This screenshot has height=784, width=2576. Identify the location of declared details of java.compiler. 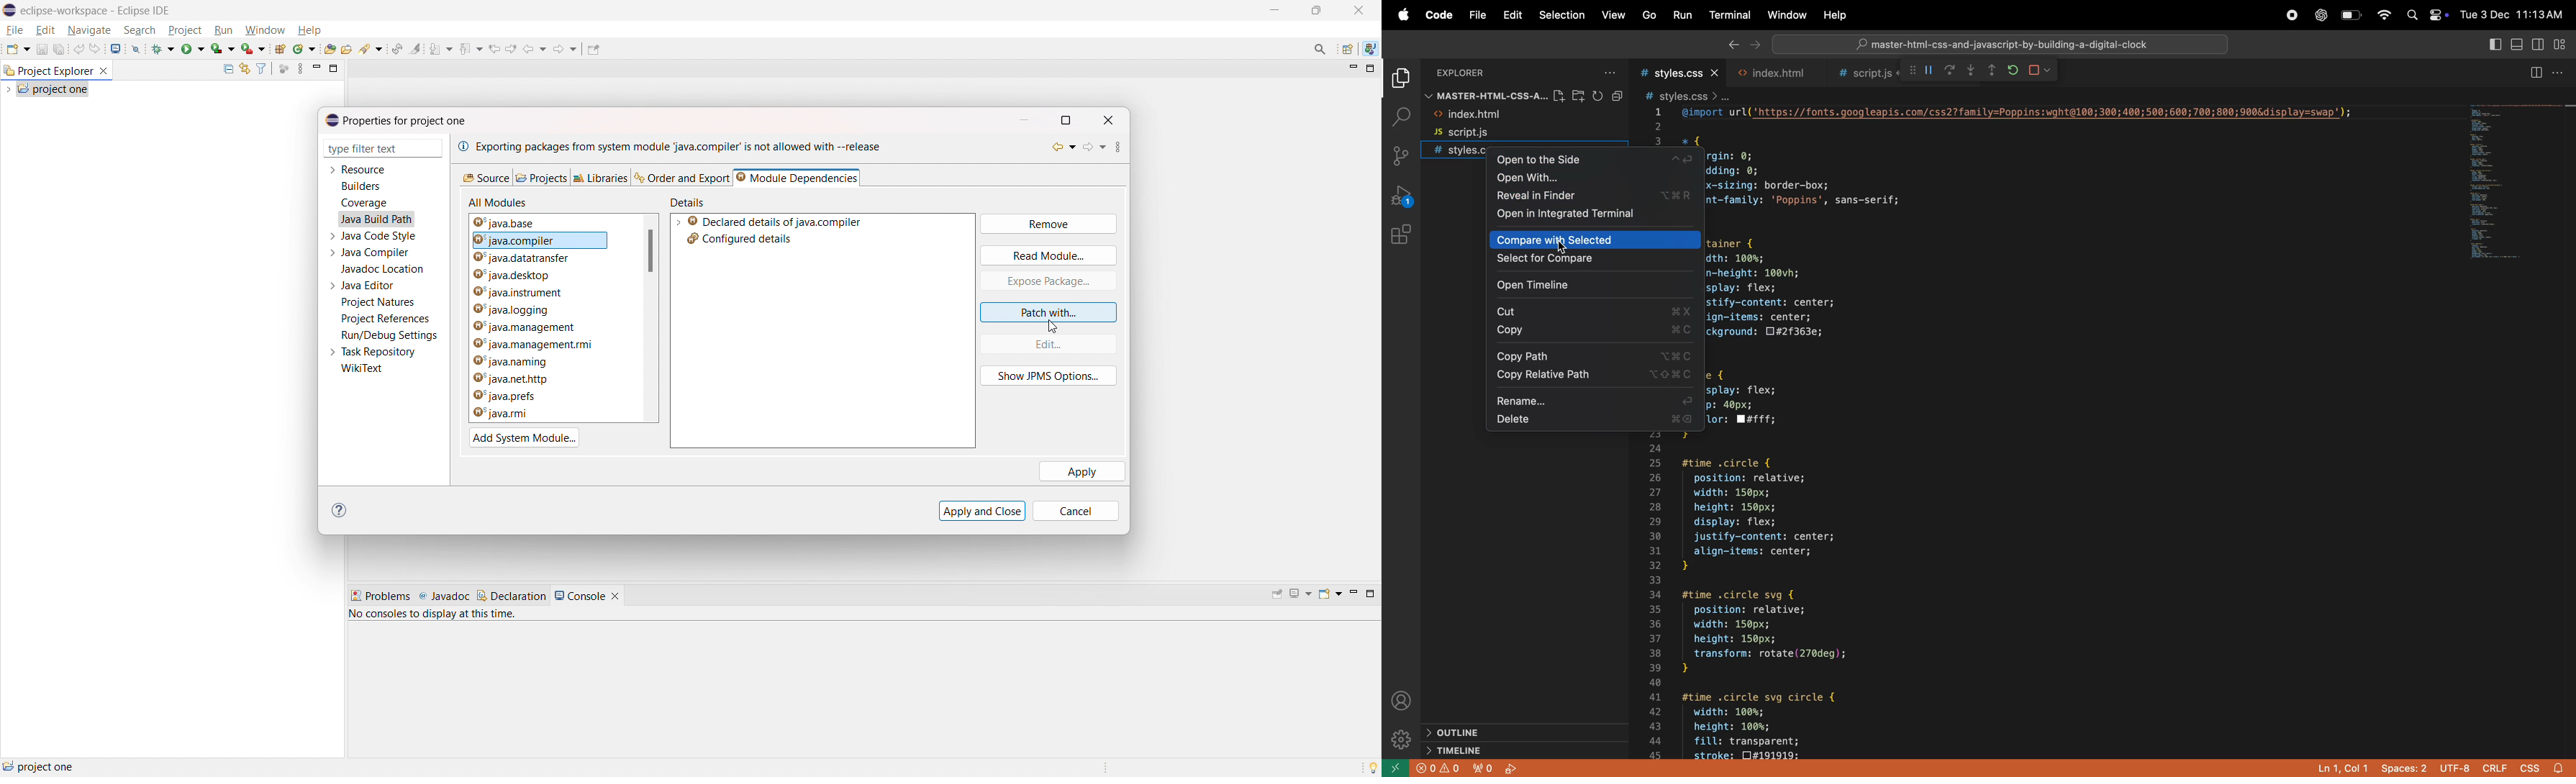
(774, 222).